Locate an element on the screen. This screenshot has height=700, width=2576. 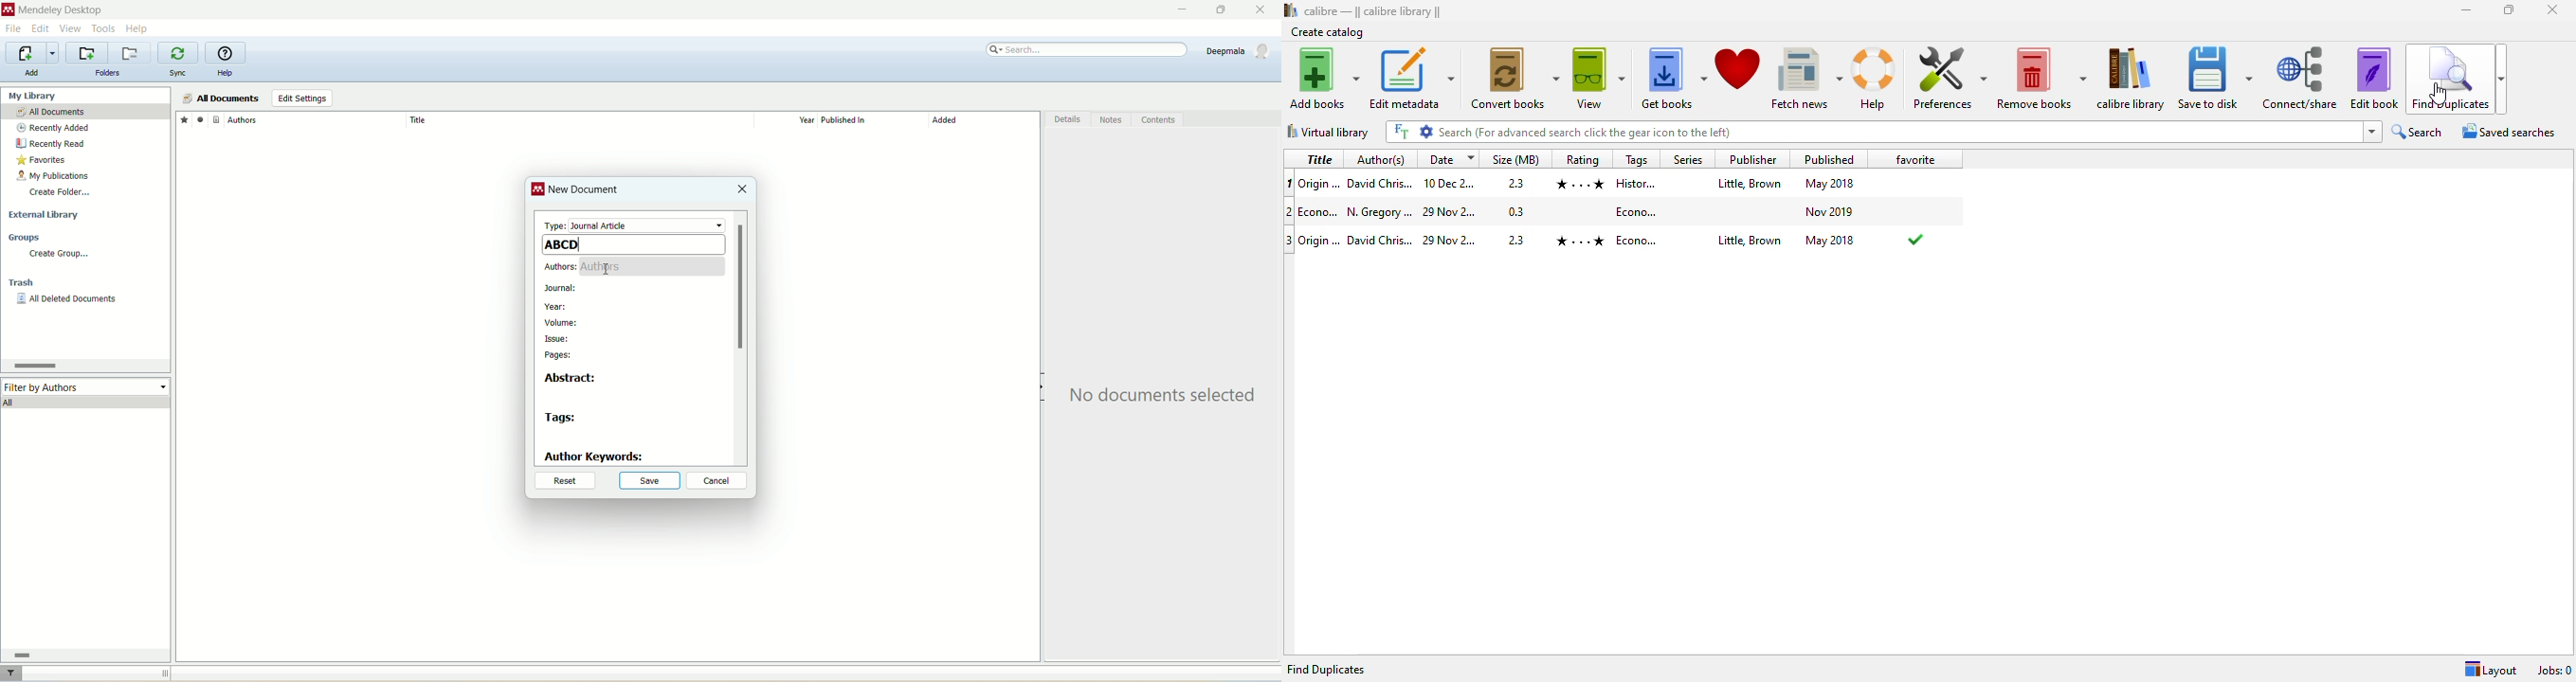
filter is located at coordinates (13, 673).